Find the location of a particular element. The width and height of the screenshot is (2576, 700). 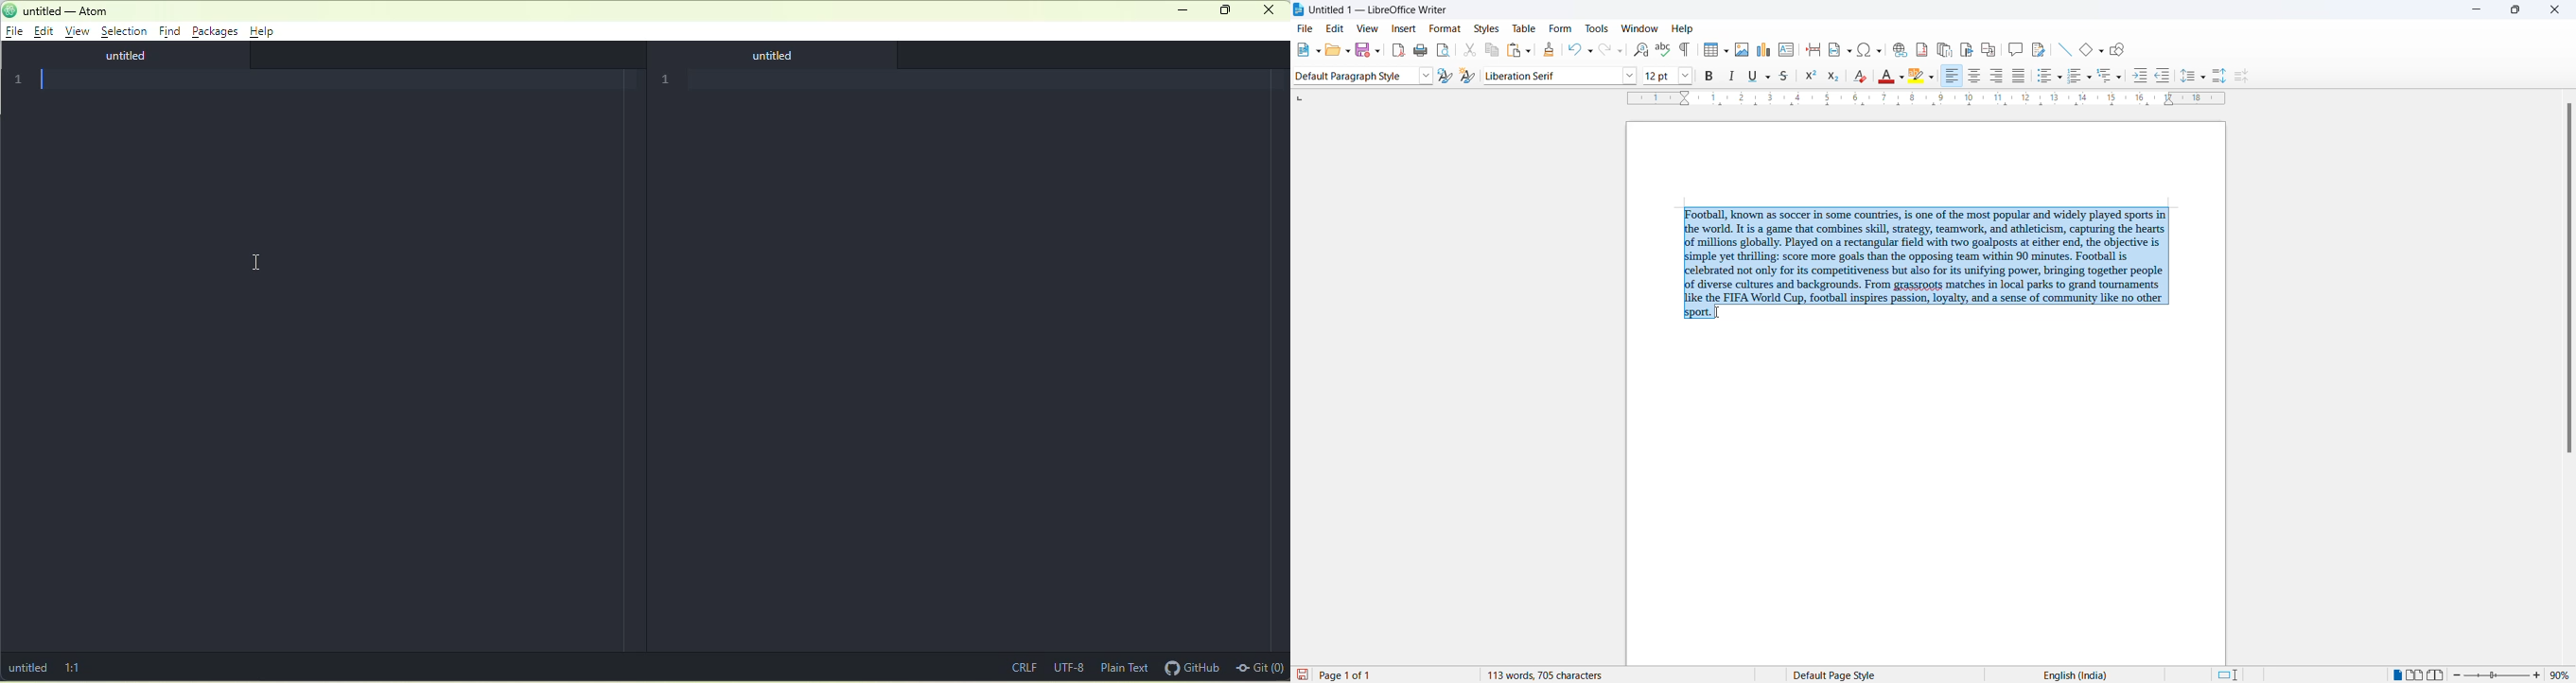

decrease paragraph spacing is located at coordinates (2244, 76).